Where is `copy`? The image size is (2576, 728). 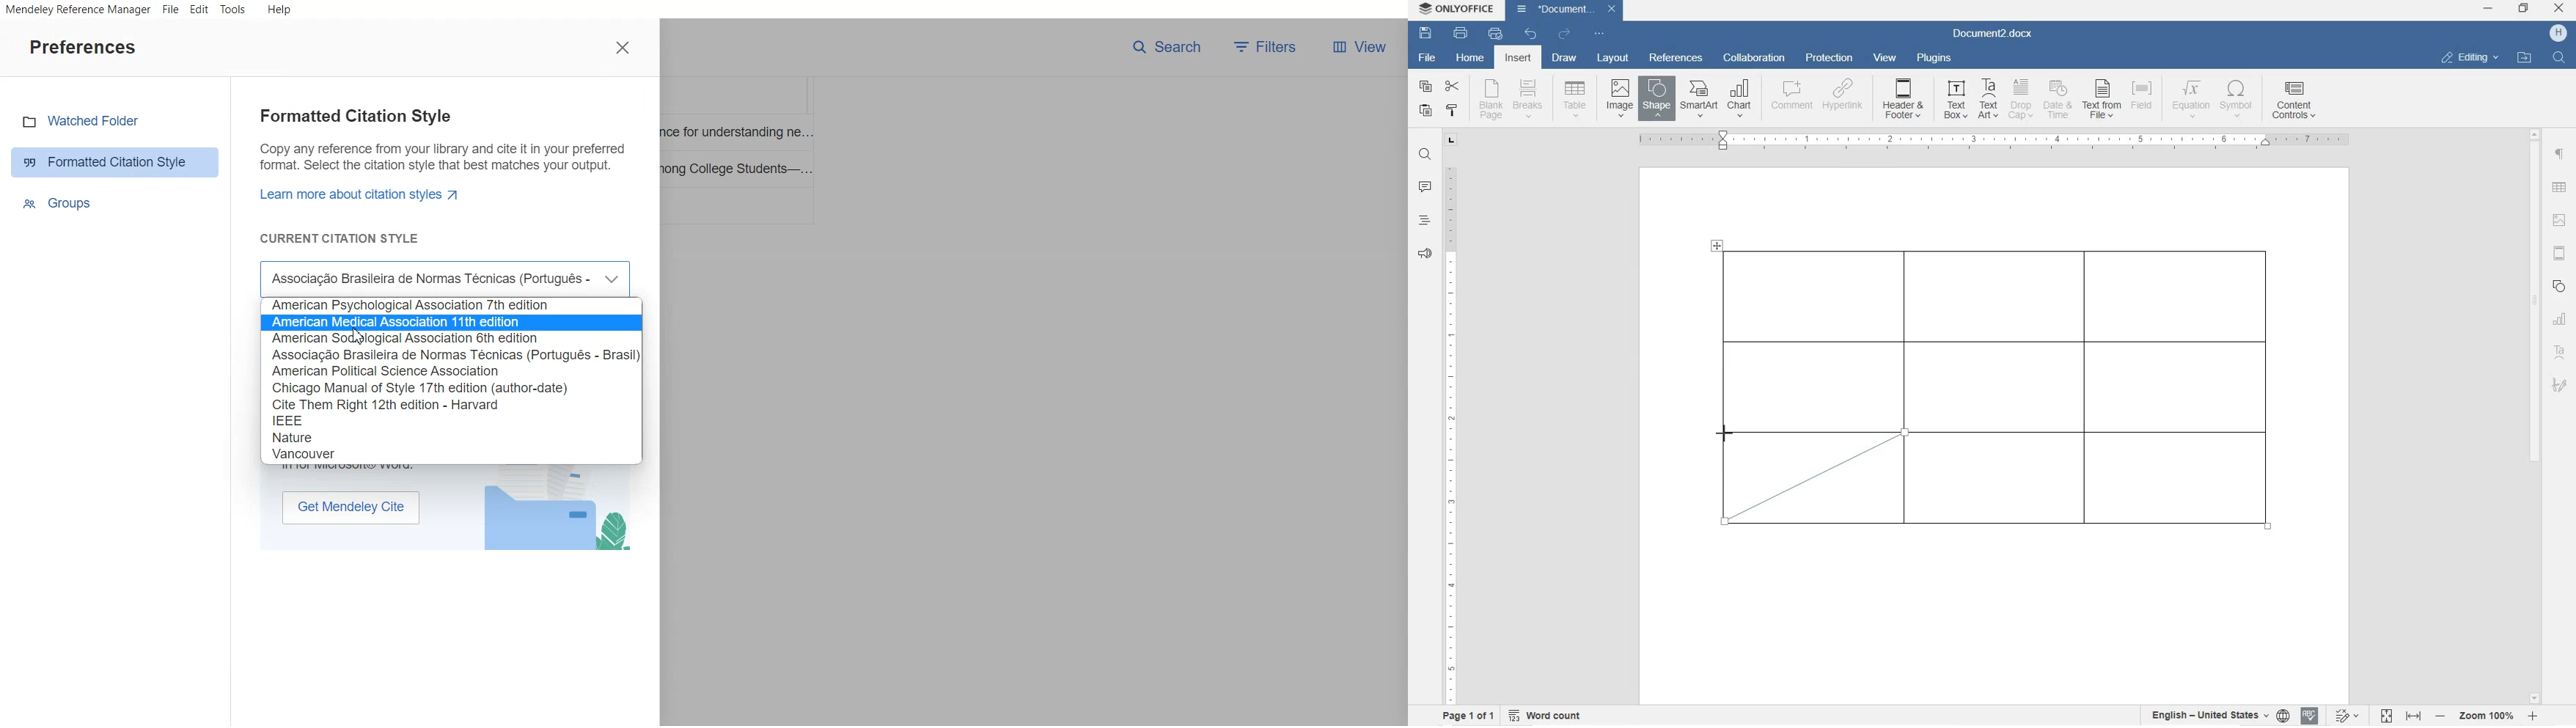 copy is located at coordinates (1426, 88).